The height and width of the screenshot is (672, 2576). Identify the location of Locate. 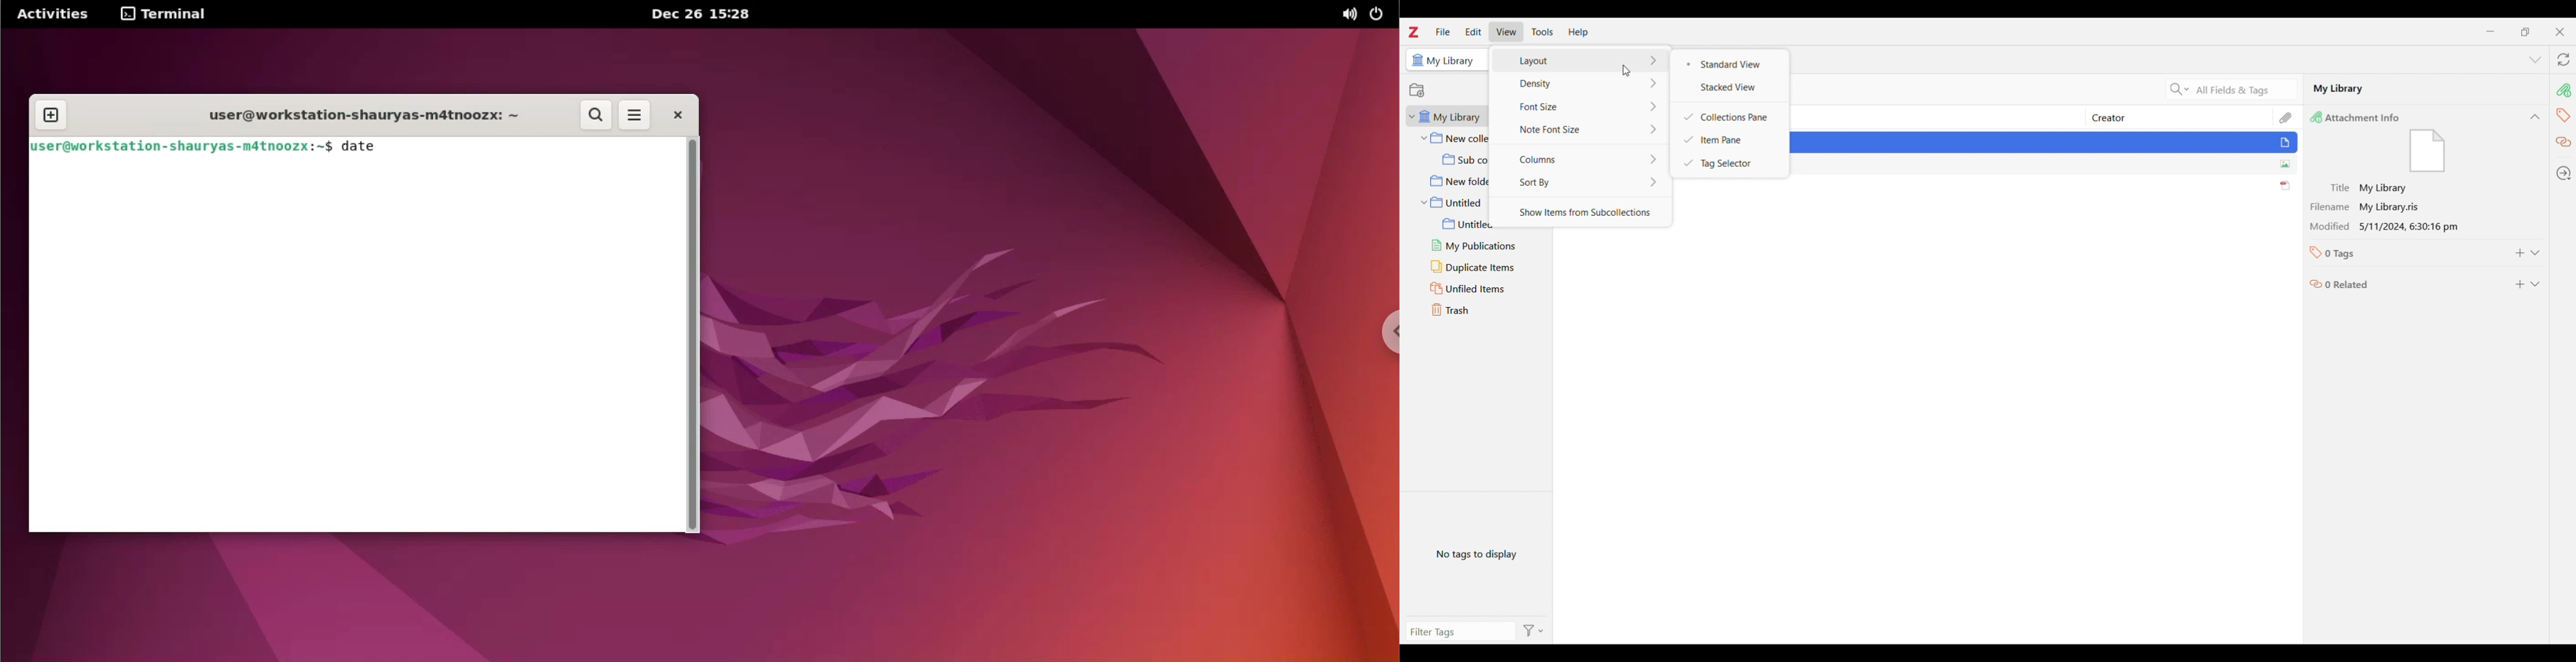
(2564, 173).